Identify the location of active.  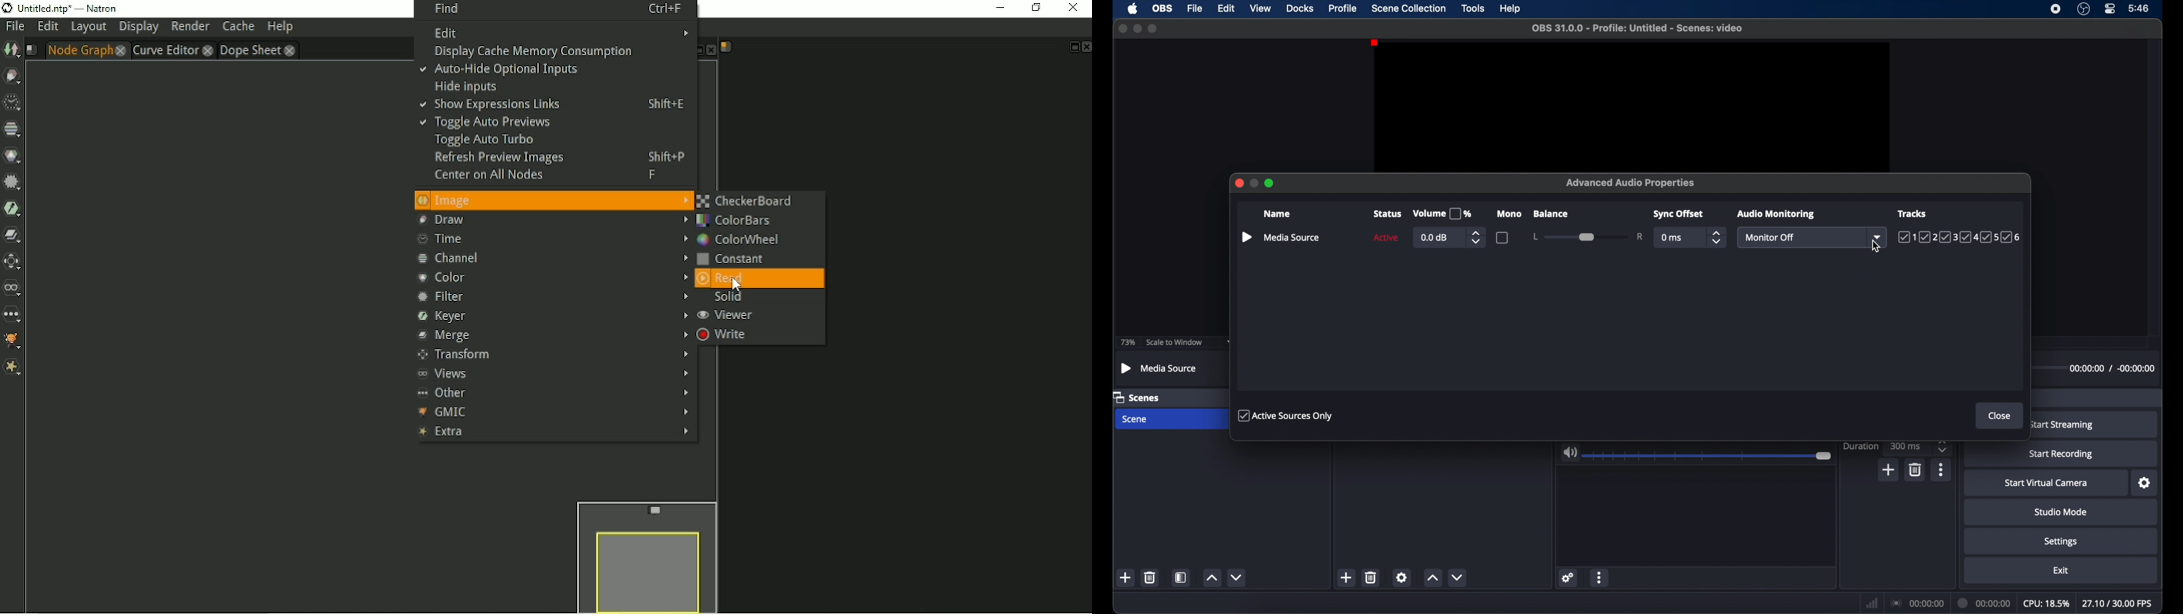
(1385, 238).